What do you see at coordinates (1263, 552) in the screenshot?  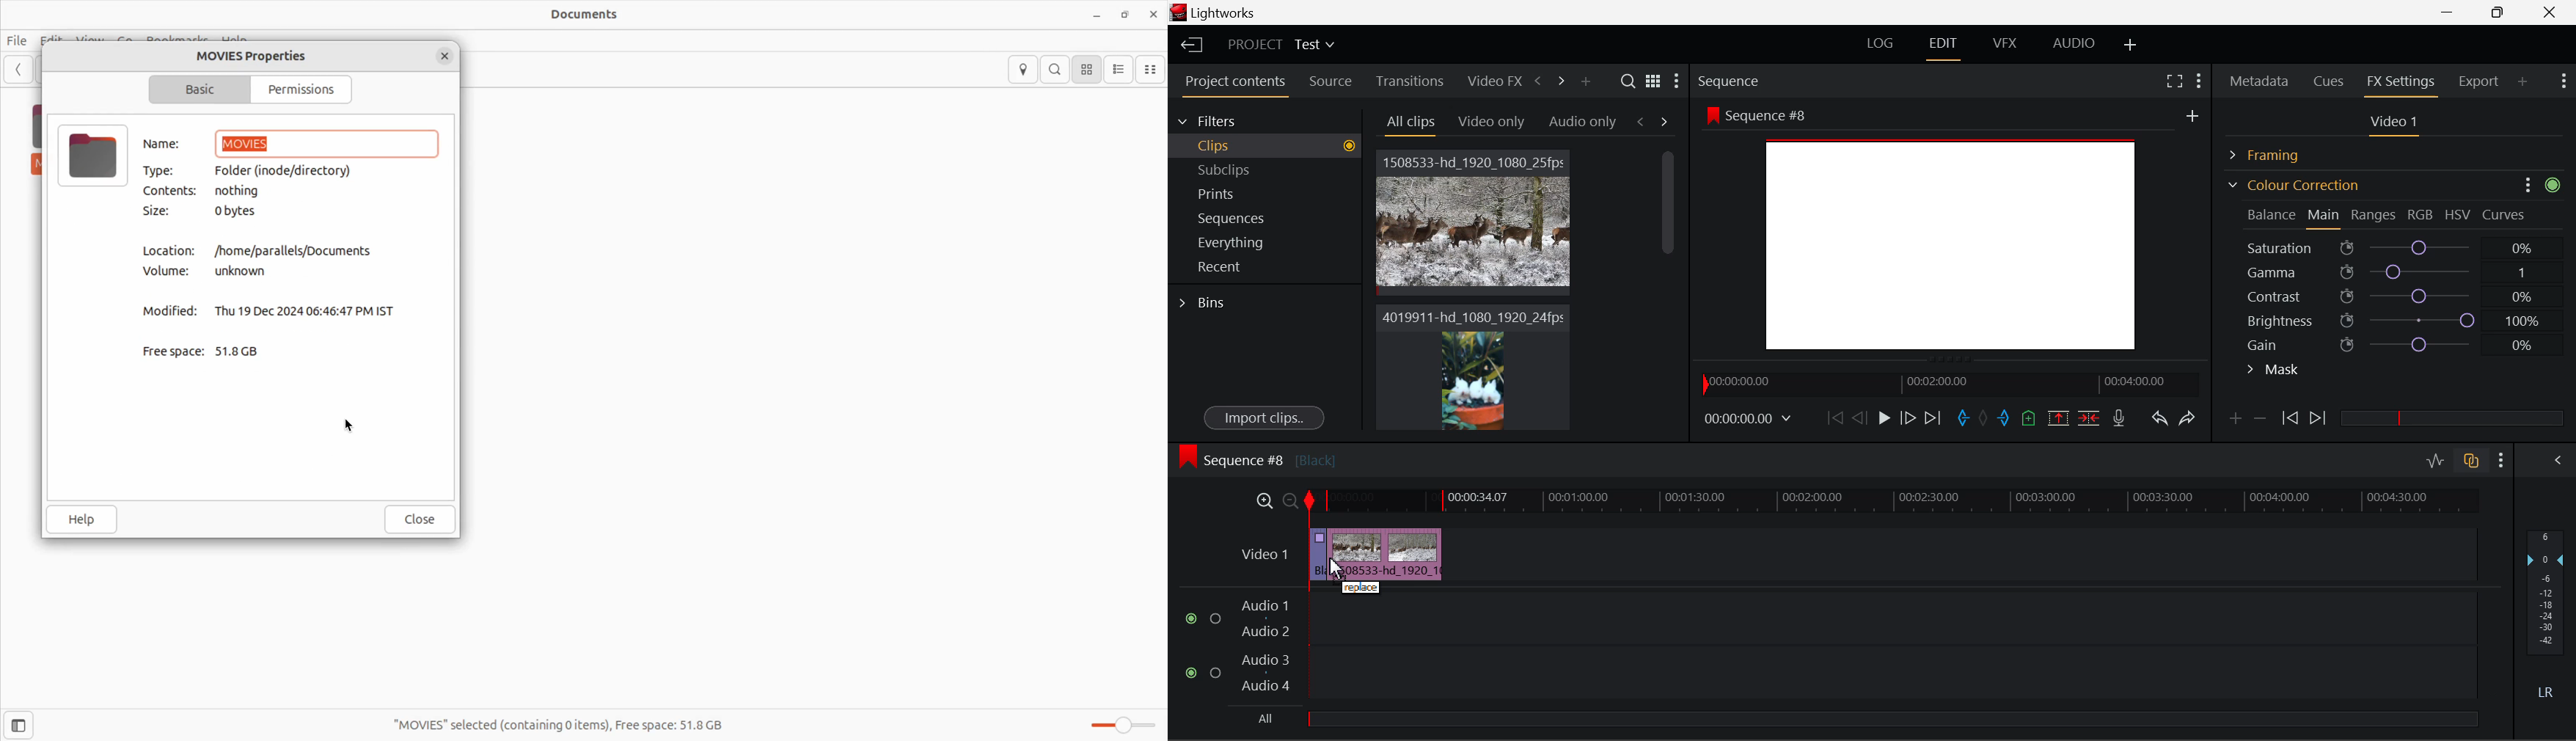 I see `Video 1` at bounding box center [1263, 552].